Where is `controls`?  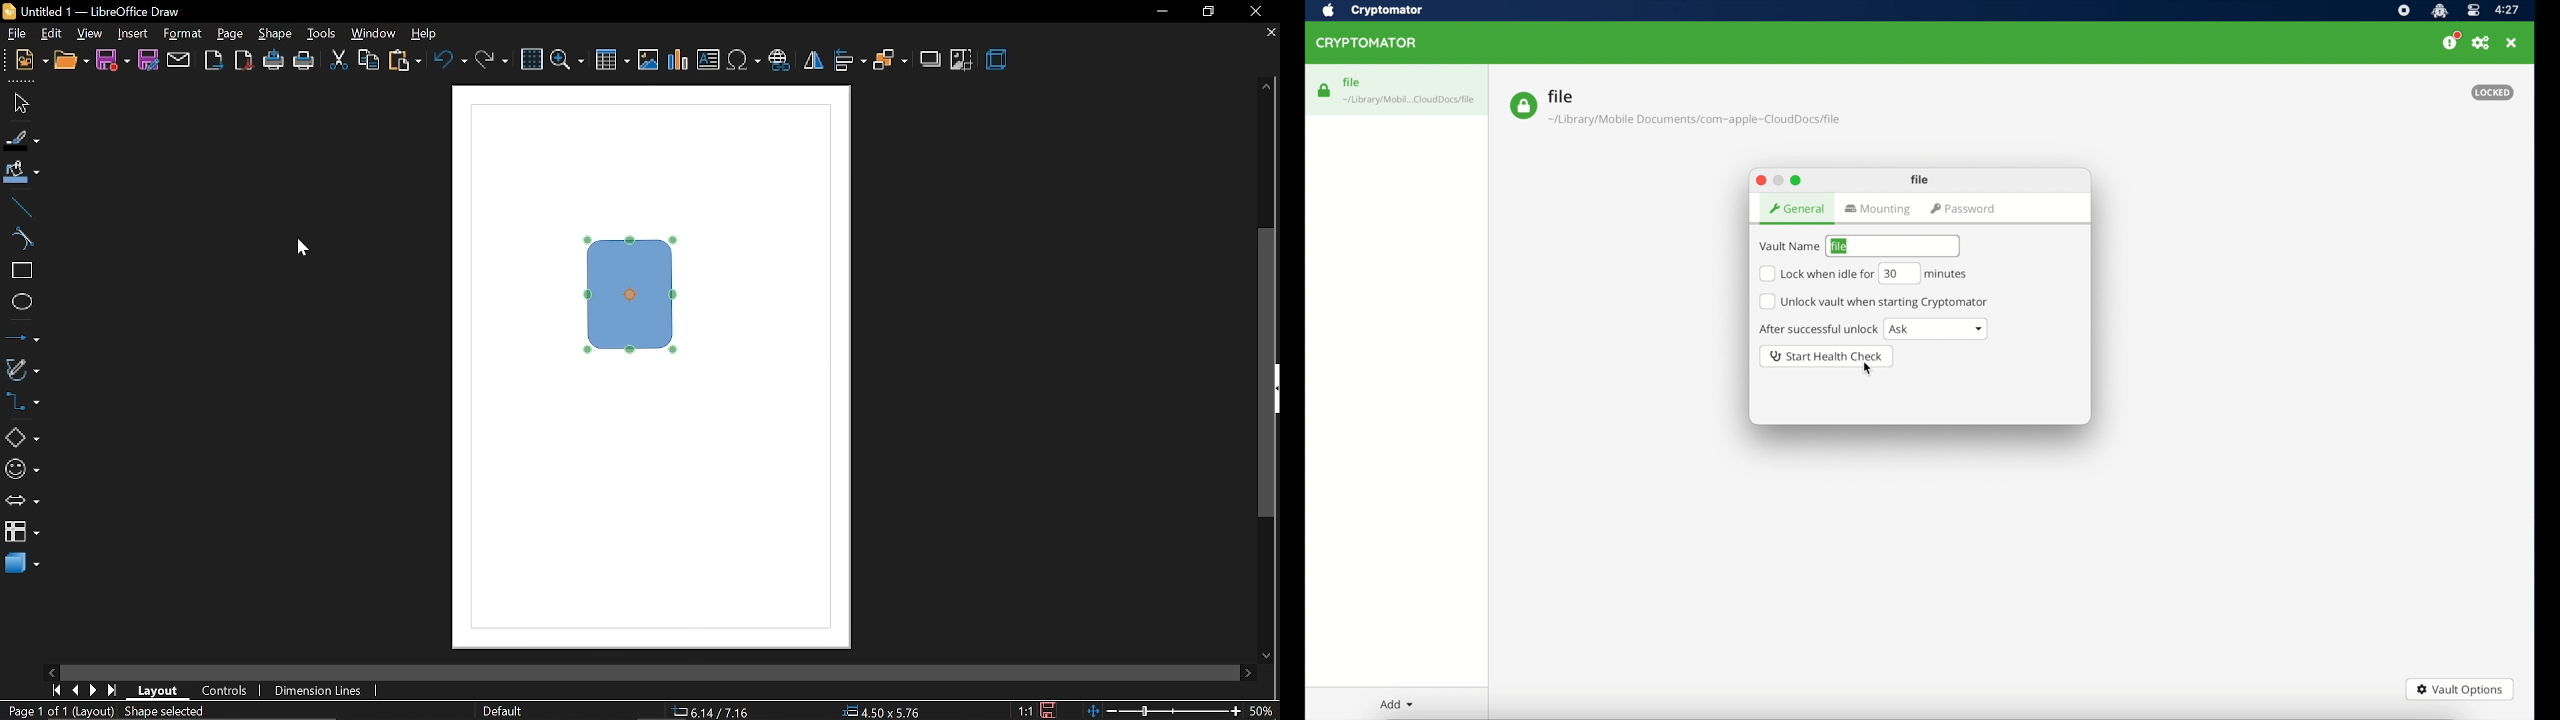 controls is located at coordinates (227, 689).